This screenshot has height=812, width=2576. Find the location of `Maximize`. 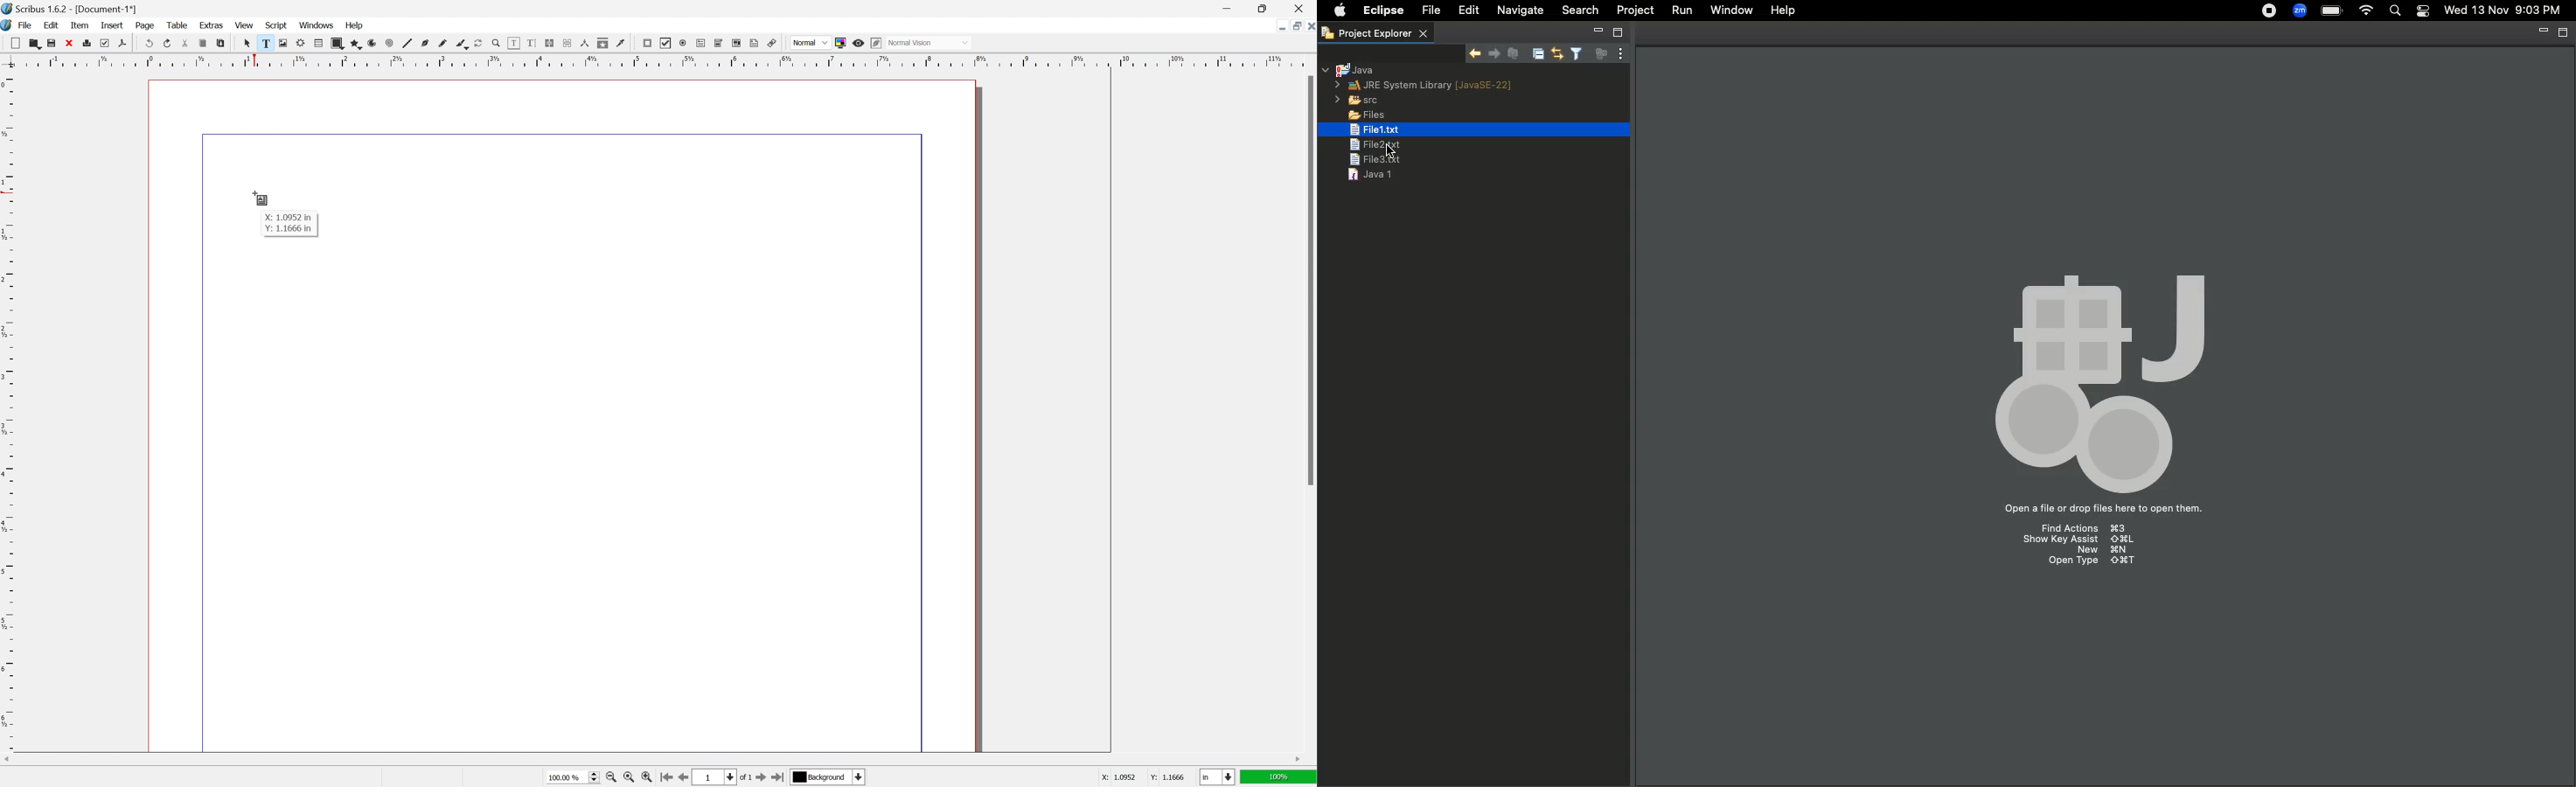

Maximize is located at coordinates (2561, 34).